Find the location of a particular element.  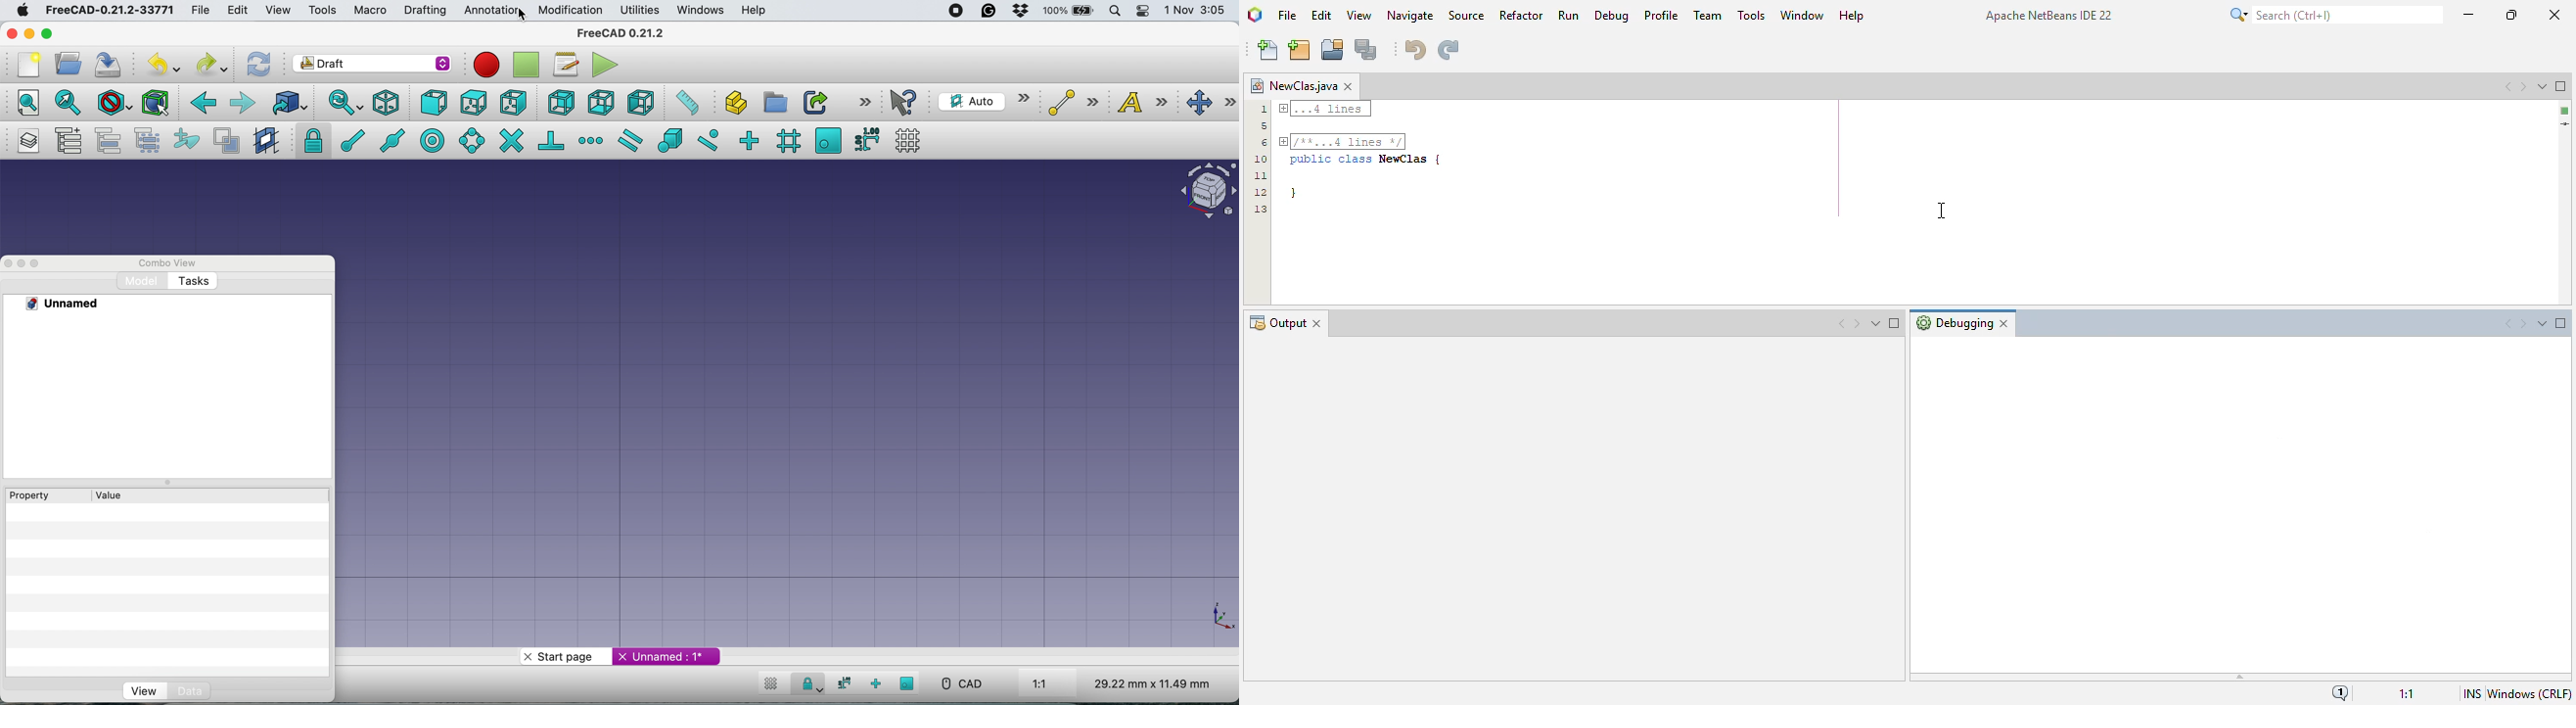

line is located at coordinates (1069, 102).